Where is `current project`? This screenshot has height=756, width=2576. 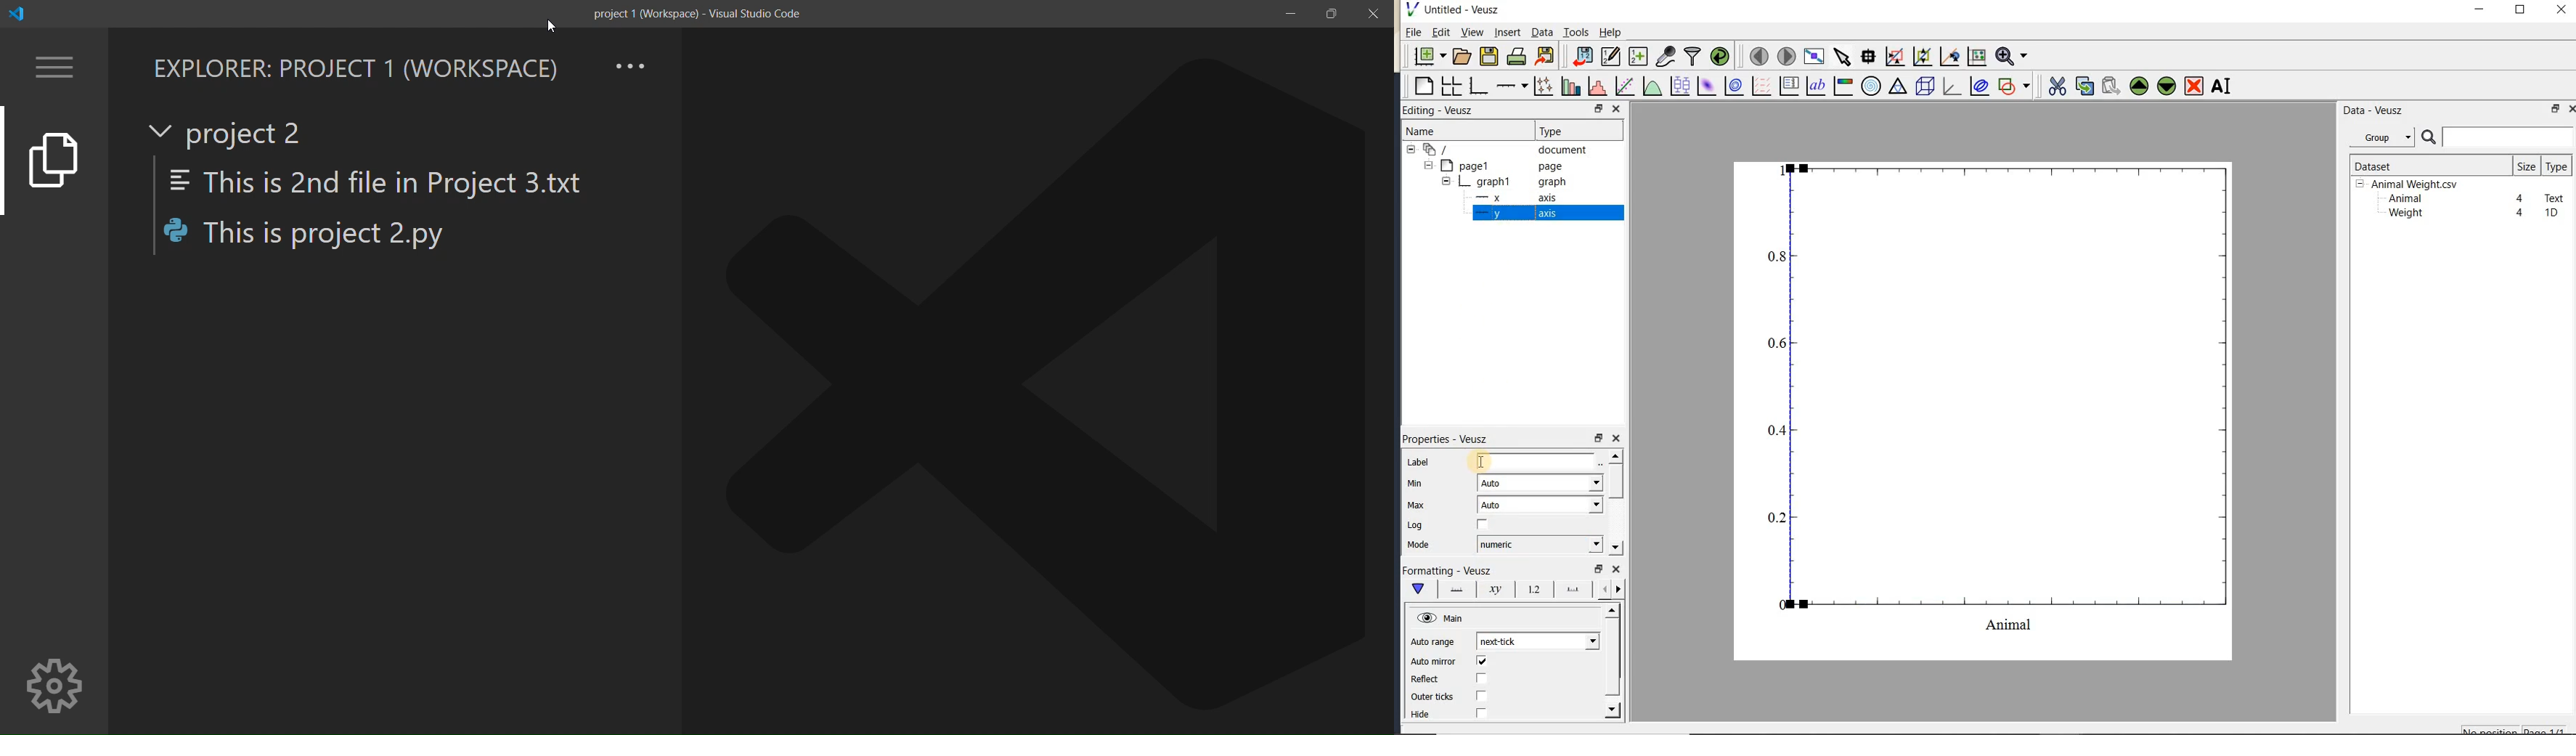
current project is located at coordinates (232, 134).